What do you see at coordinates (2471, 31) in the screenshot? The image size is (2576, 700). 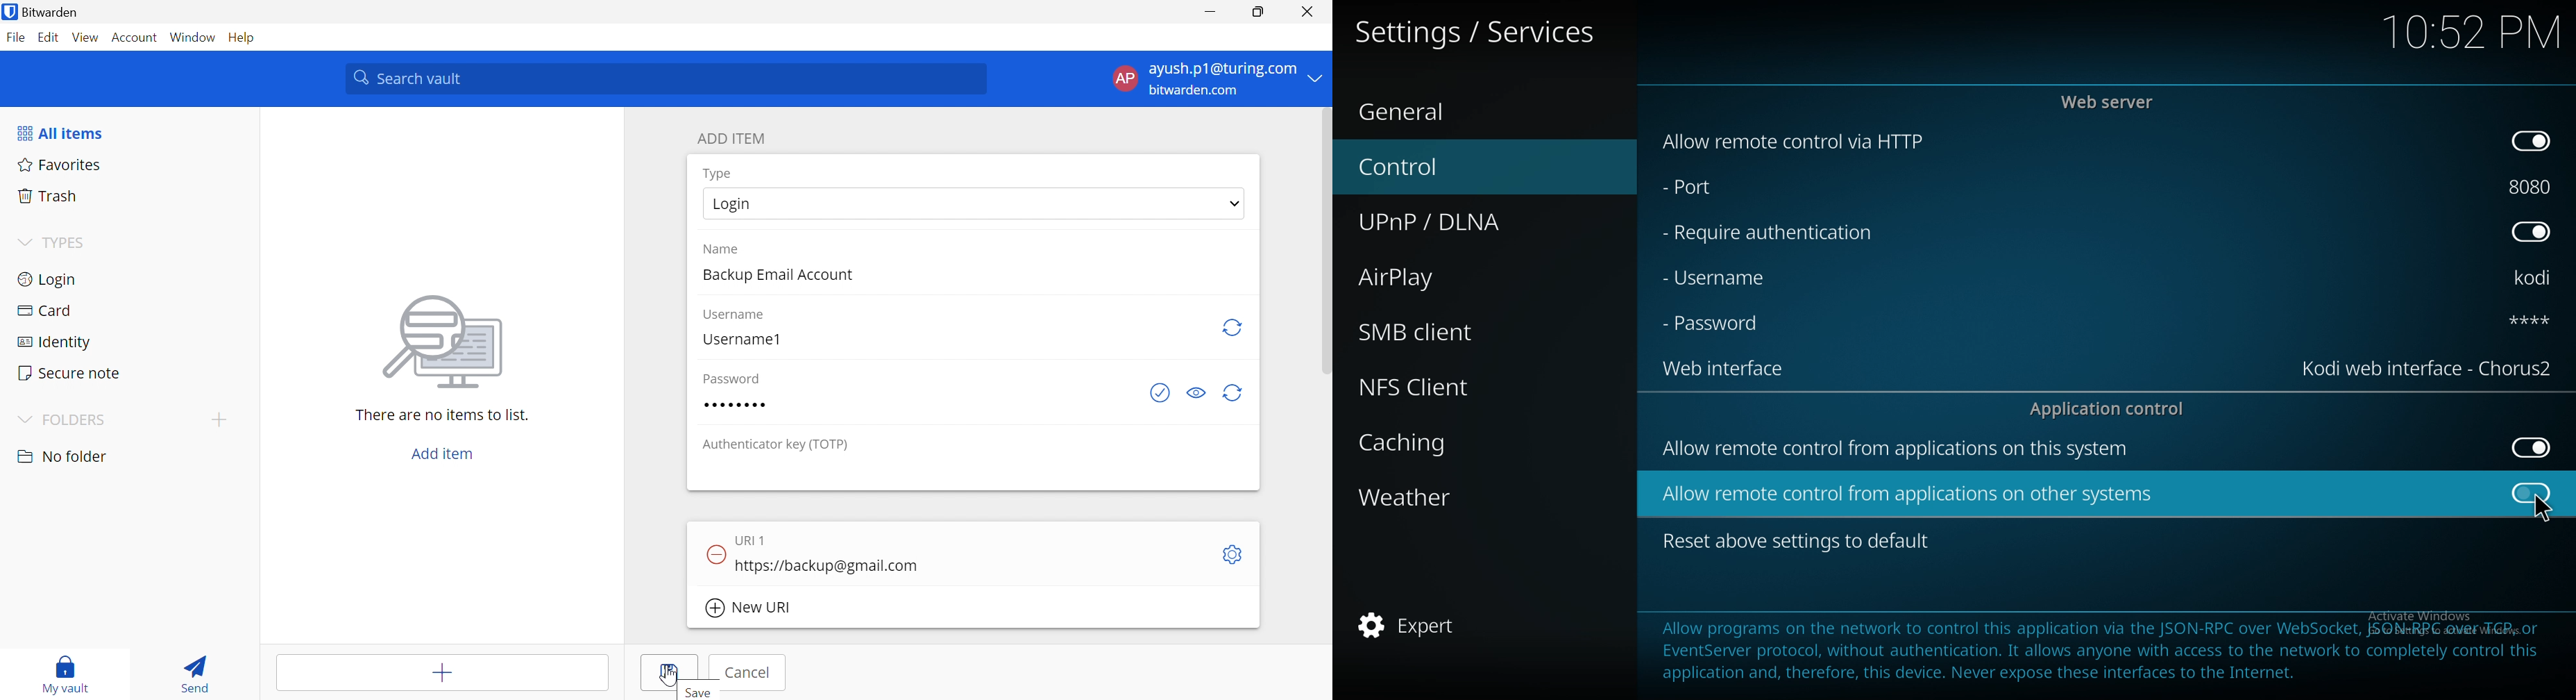 I see `time` at bounding box center [2471, 31].